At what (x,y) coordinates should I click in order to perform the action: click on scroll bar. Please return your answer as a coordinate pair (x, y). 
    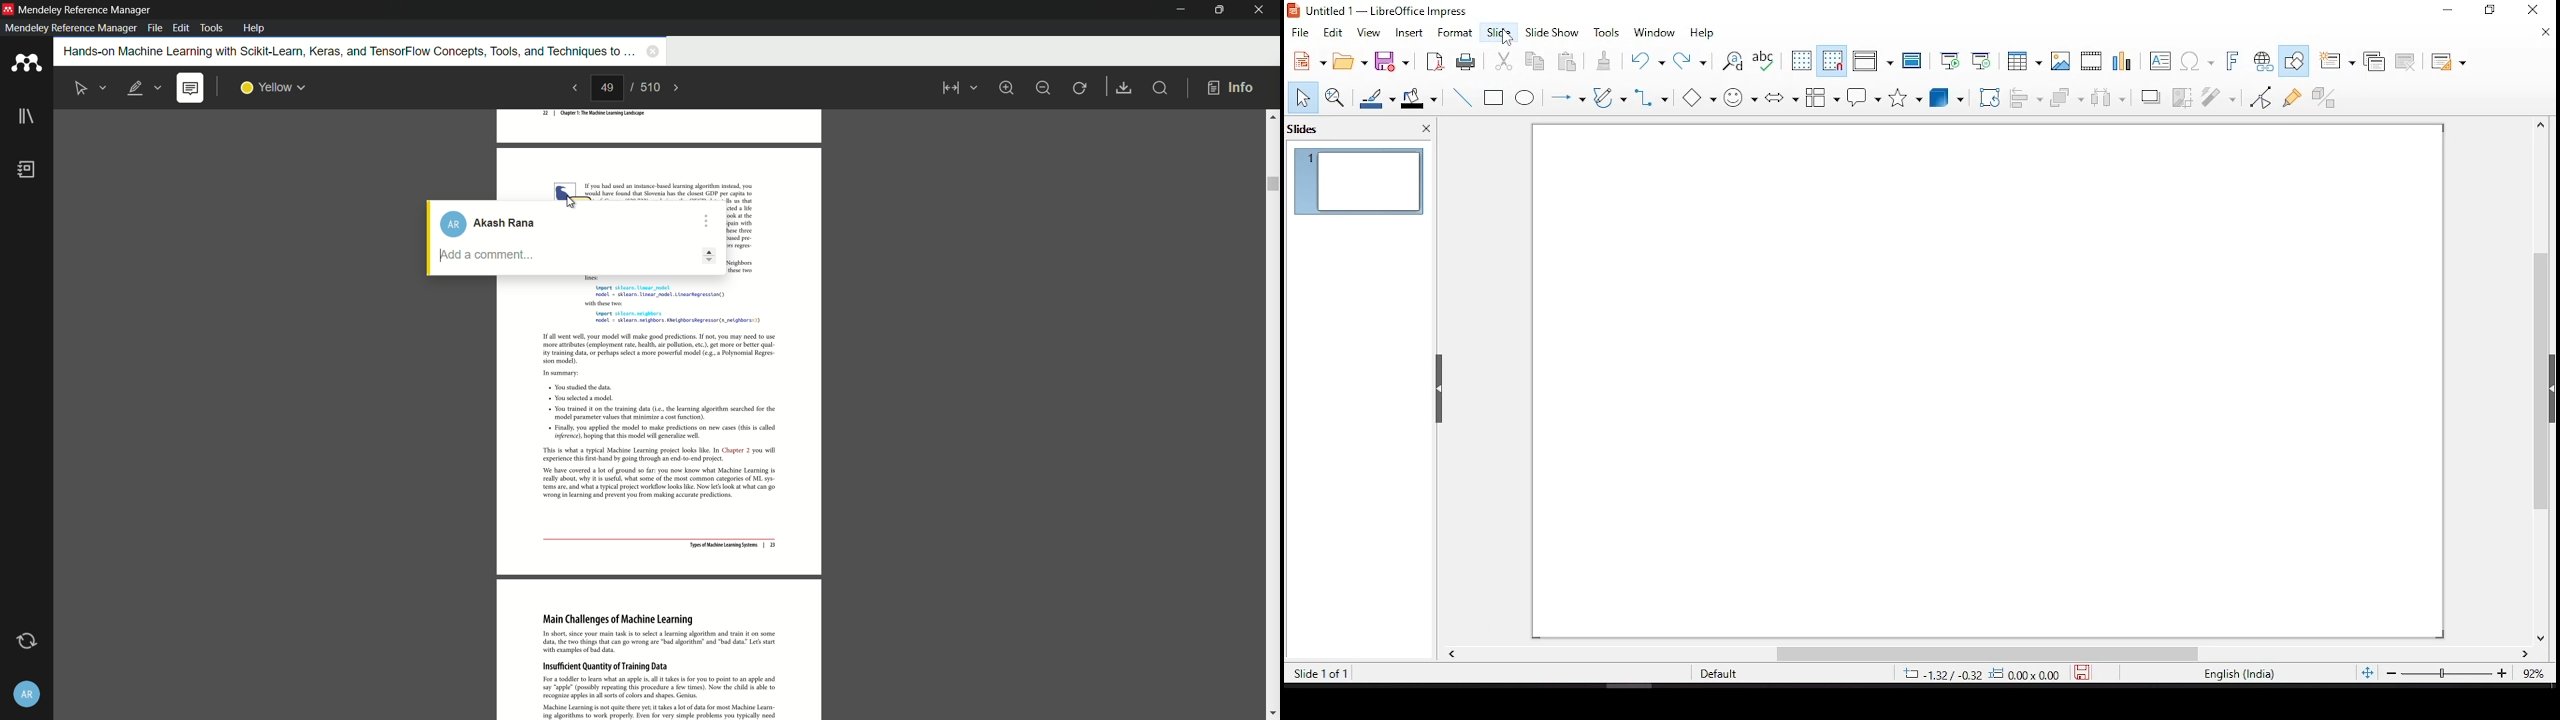
    Looking at the image, I should click on (1272, 413).